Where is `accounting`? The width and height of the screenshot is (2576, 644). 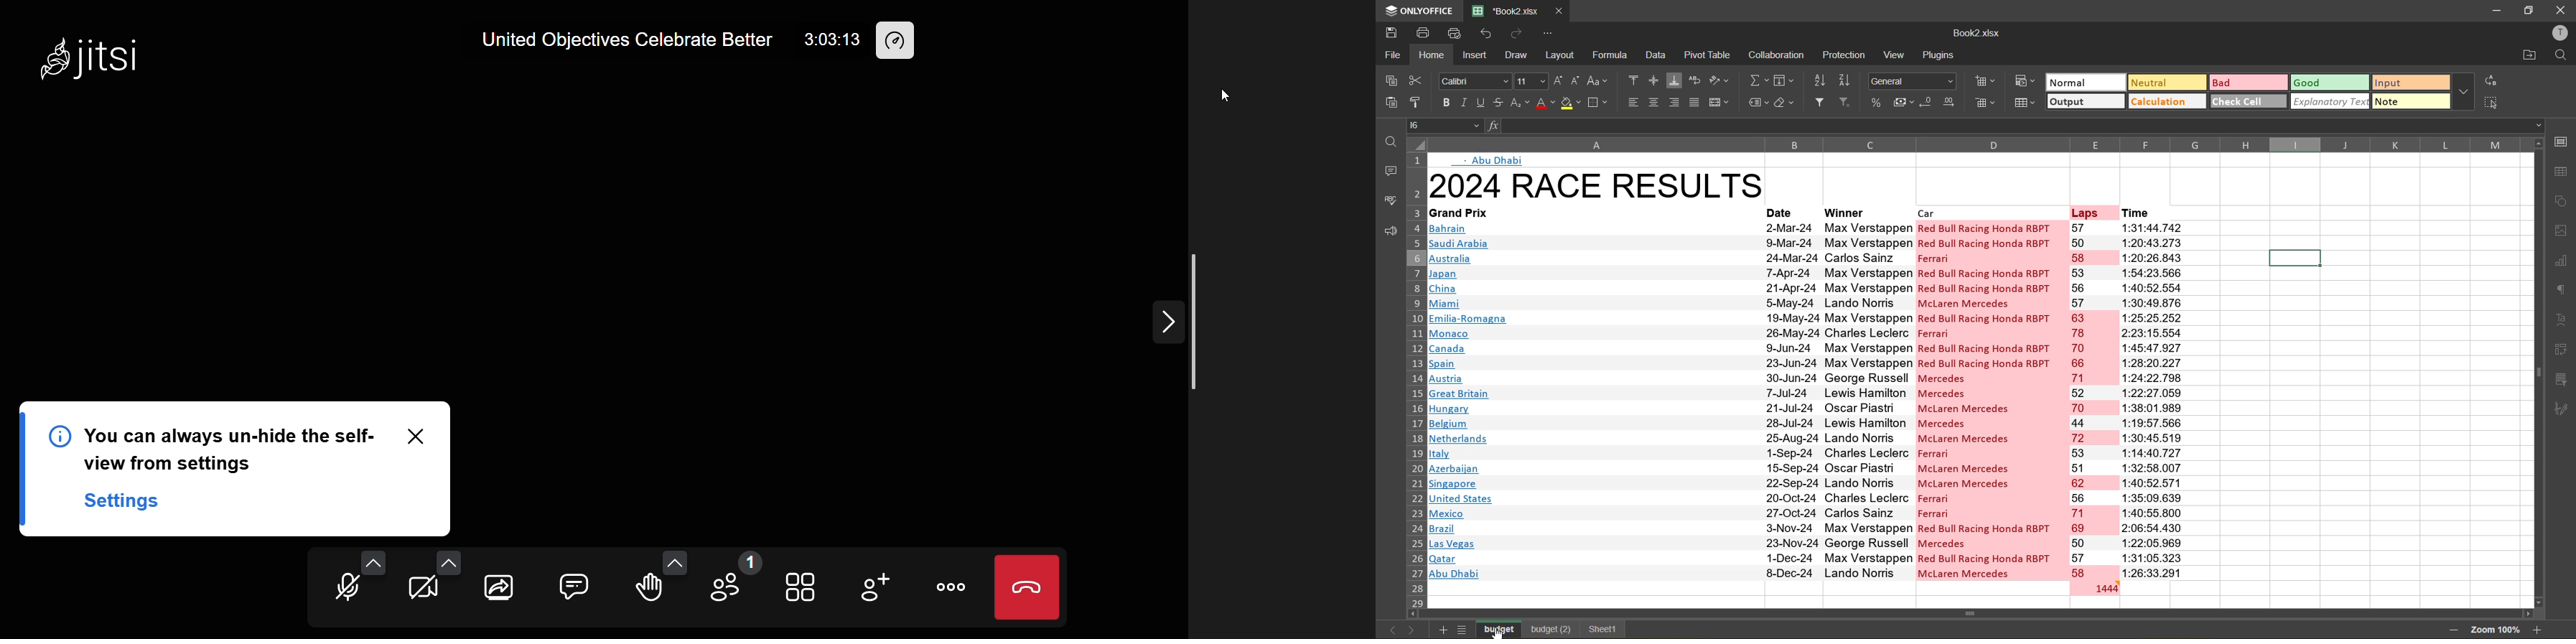 accounting is located at coordinates (1905, 103).